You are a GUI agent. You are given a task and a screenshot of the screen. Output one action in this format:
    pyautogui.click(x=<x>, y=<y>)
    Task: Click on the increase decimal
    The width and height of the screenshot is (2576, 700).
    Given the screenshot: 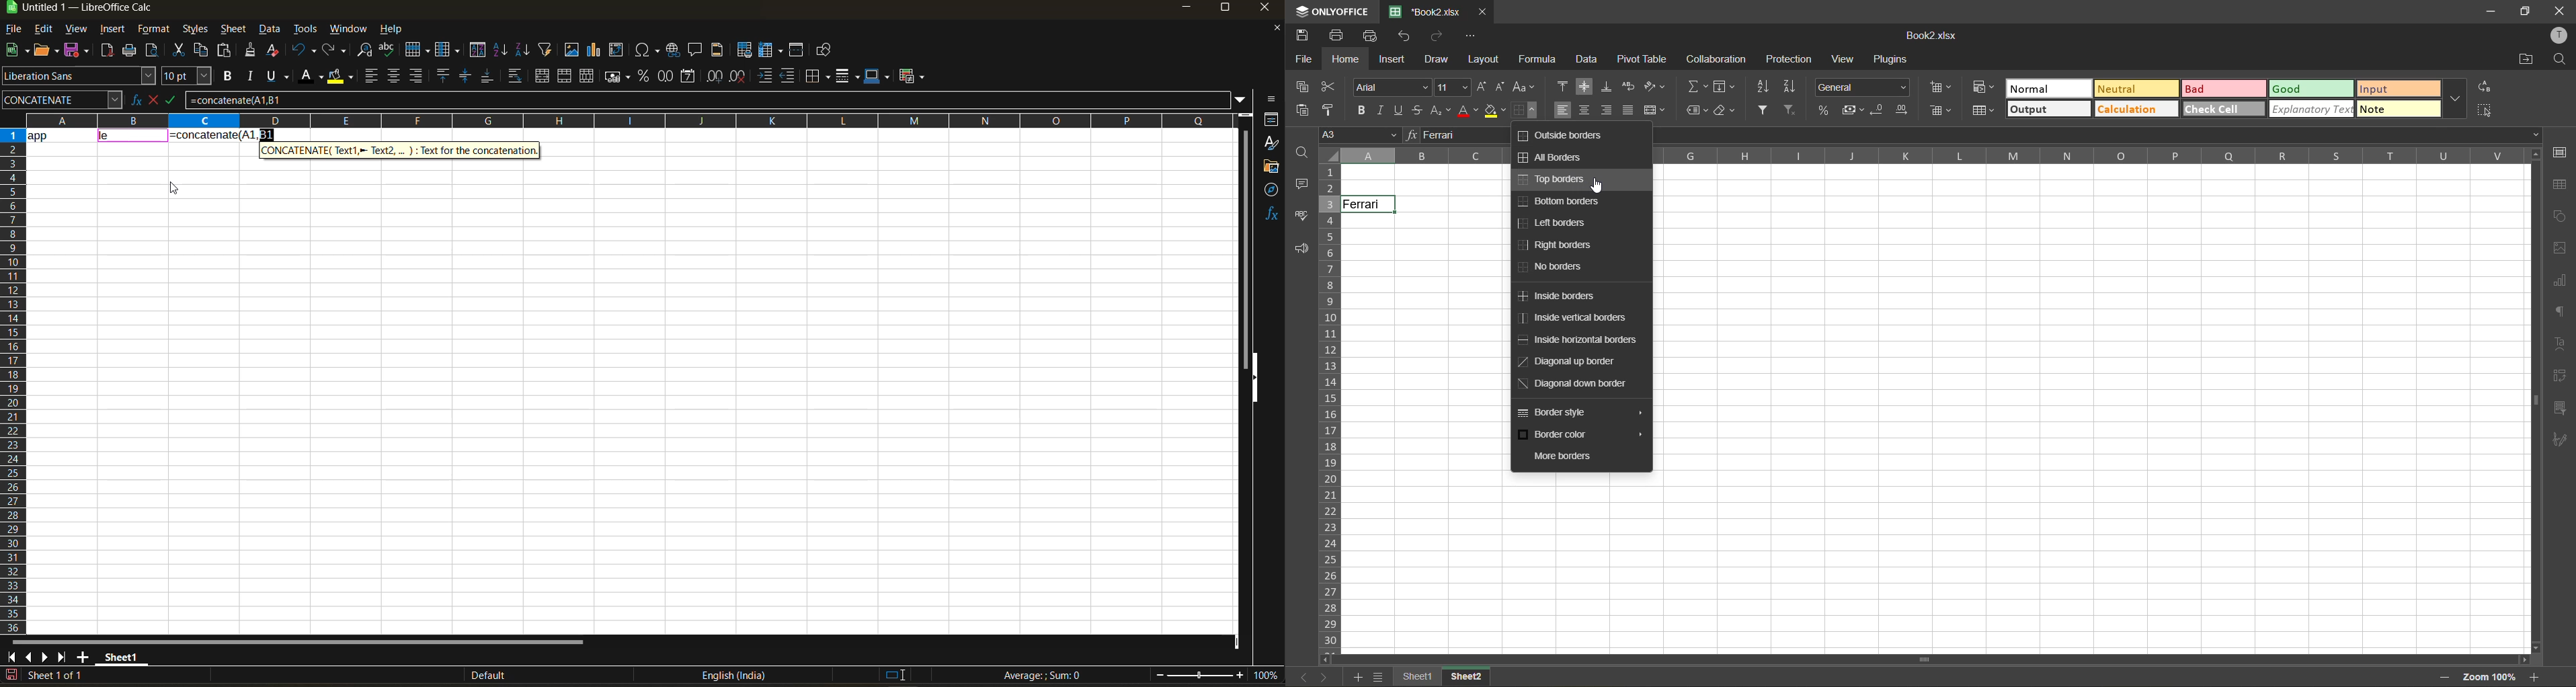 What is the action you would take?
    pyautogui.click(x=1900, y=110)
    